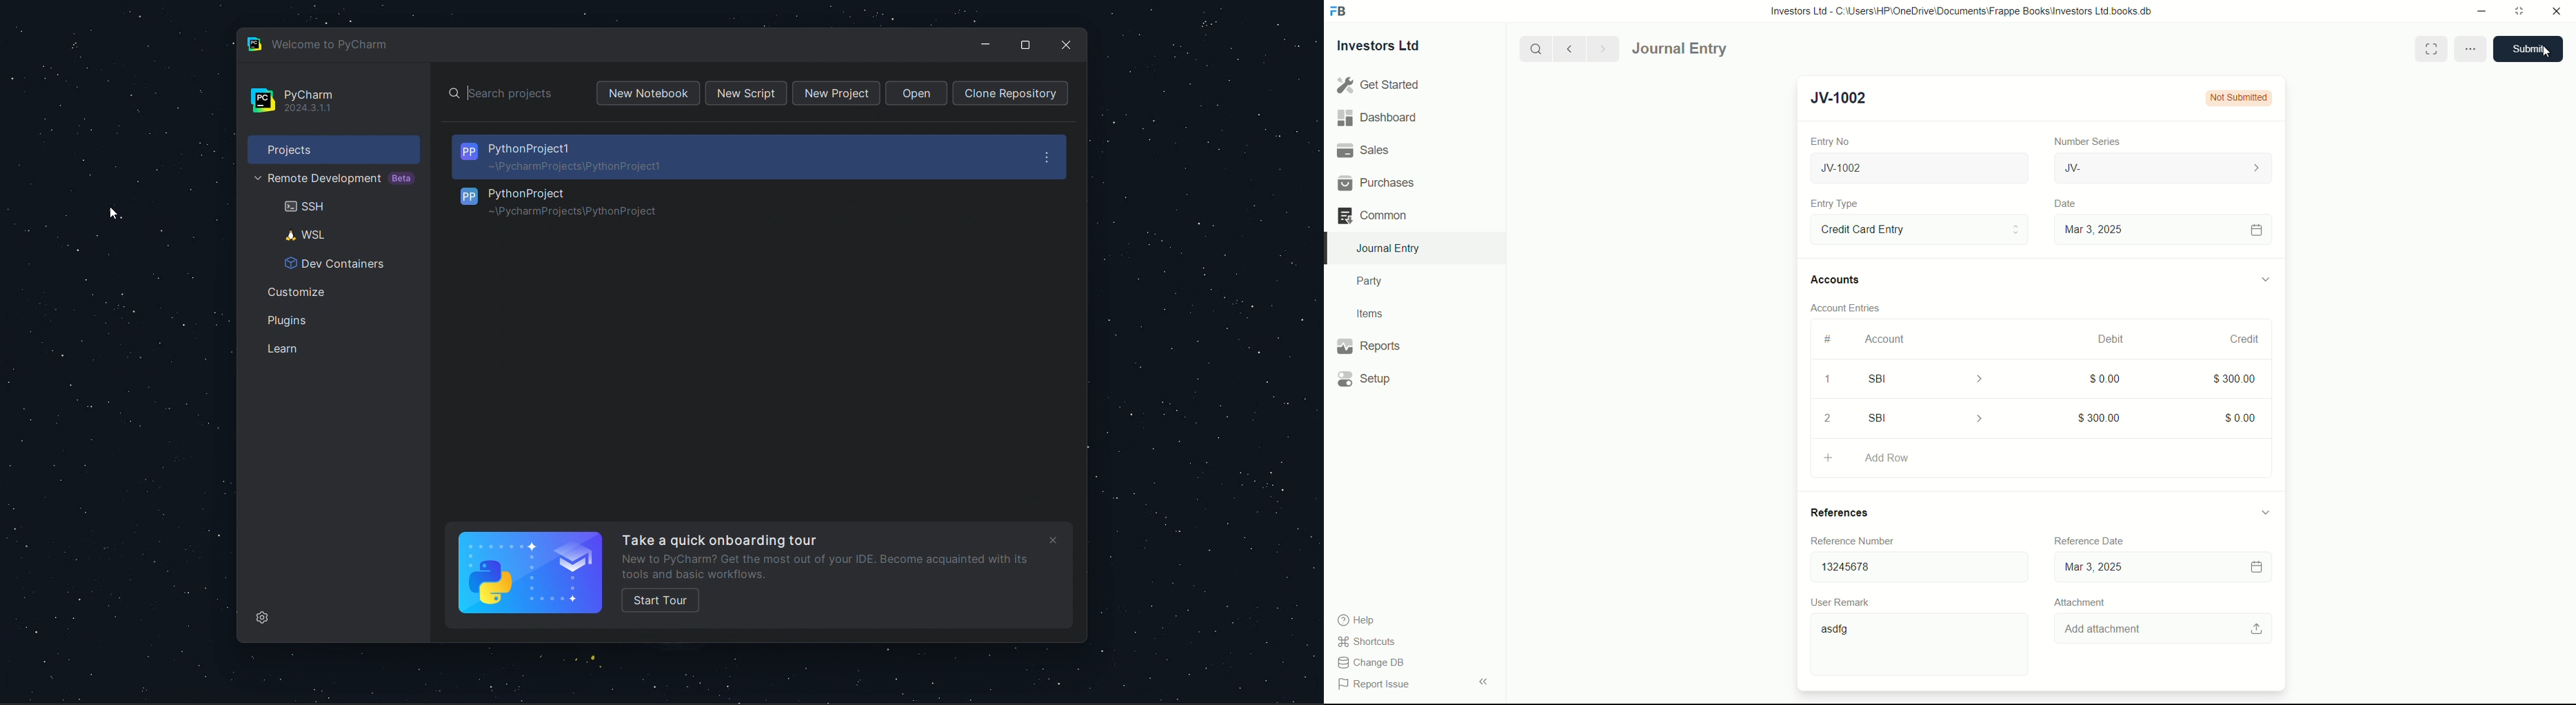  Describe the element at coordinates (1717, 49) in the screenshot. I see `Journal Entry` at that location.